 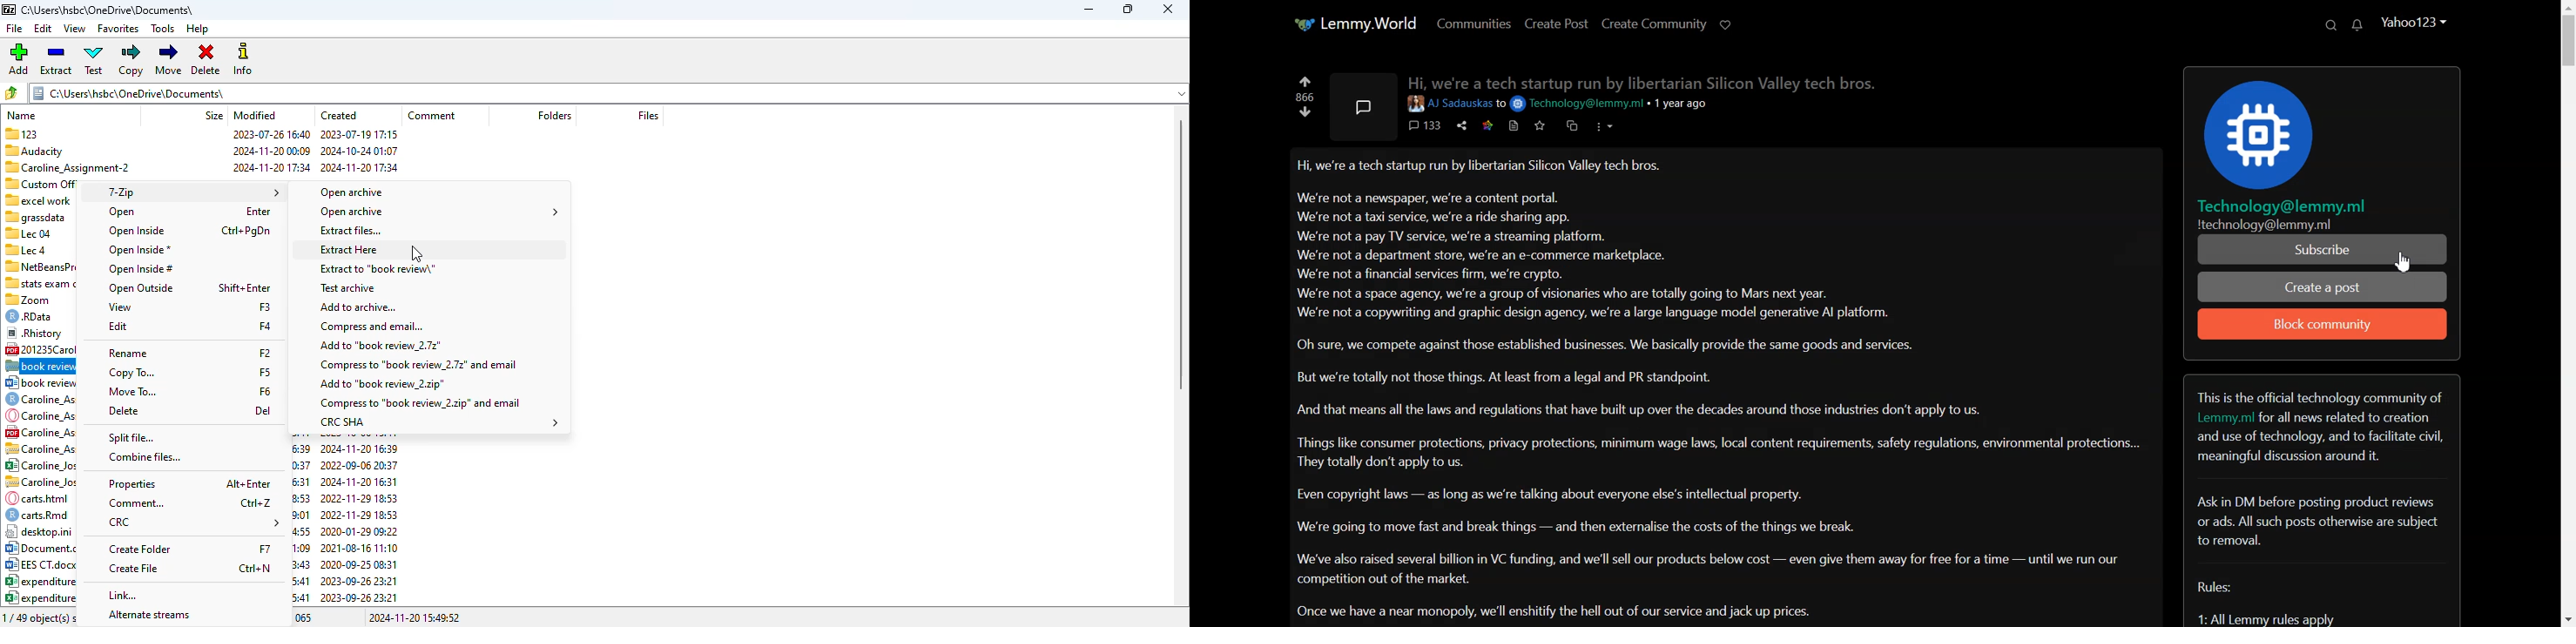 I want to click on modified date & time, so click(x=272, y=153).